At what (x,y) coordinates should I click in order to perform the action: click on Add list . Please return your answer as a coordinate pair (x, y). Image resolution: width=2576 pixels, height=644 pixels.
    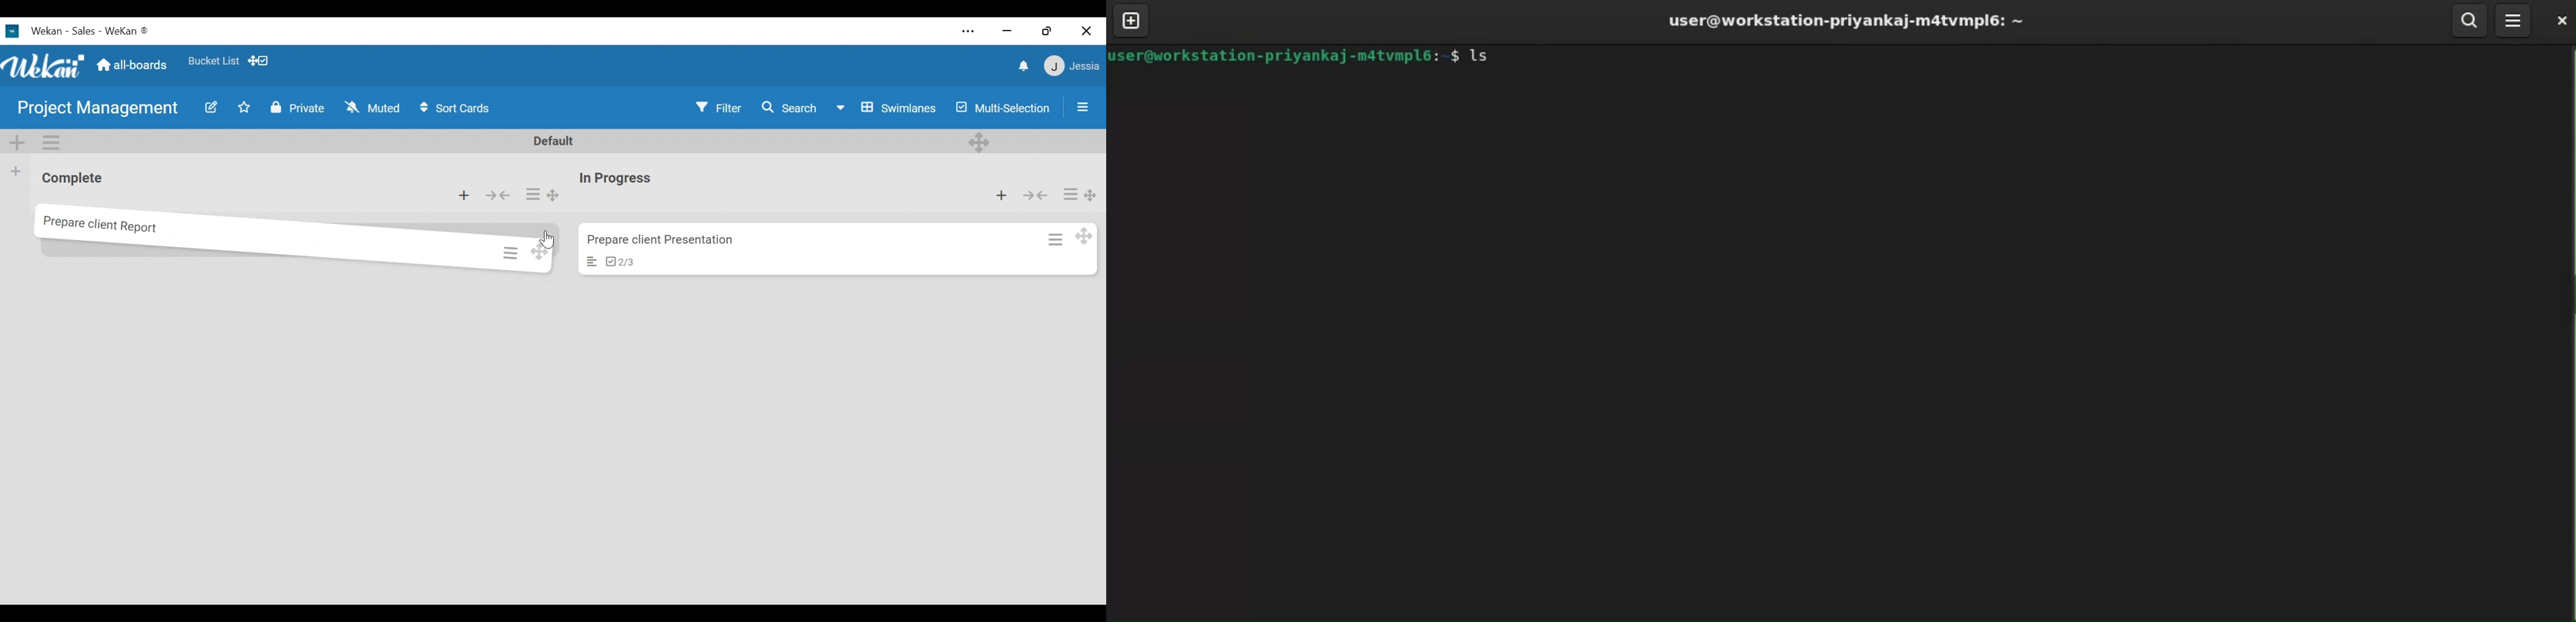
    Looking at the image, I should click on (16, 171).